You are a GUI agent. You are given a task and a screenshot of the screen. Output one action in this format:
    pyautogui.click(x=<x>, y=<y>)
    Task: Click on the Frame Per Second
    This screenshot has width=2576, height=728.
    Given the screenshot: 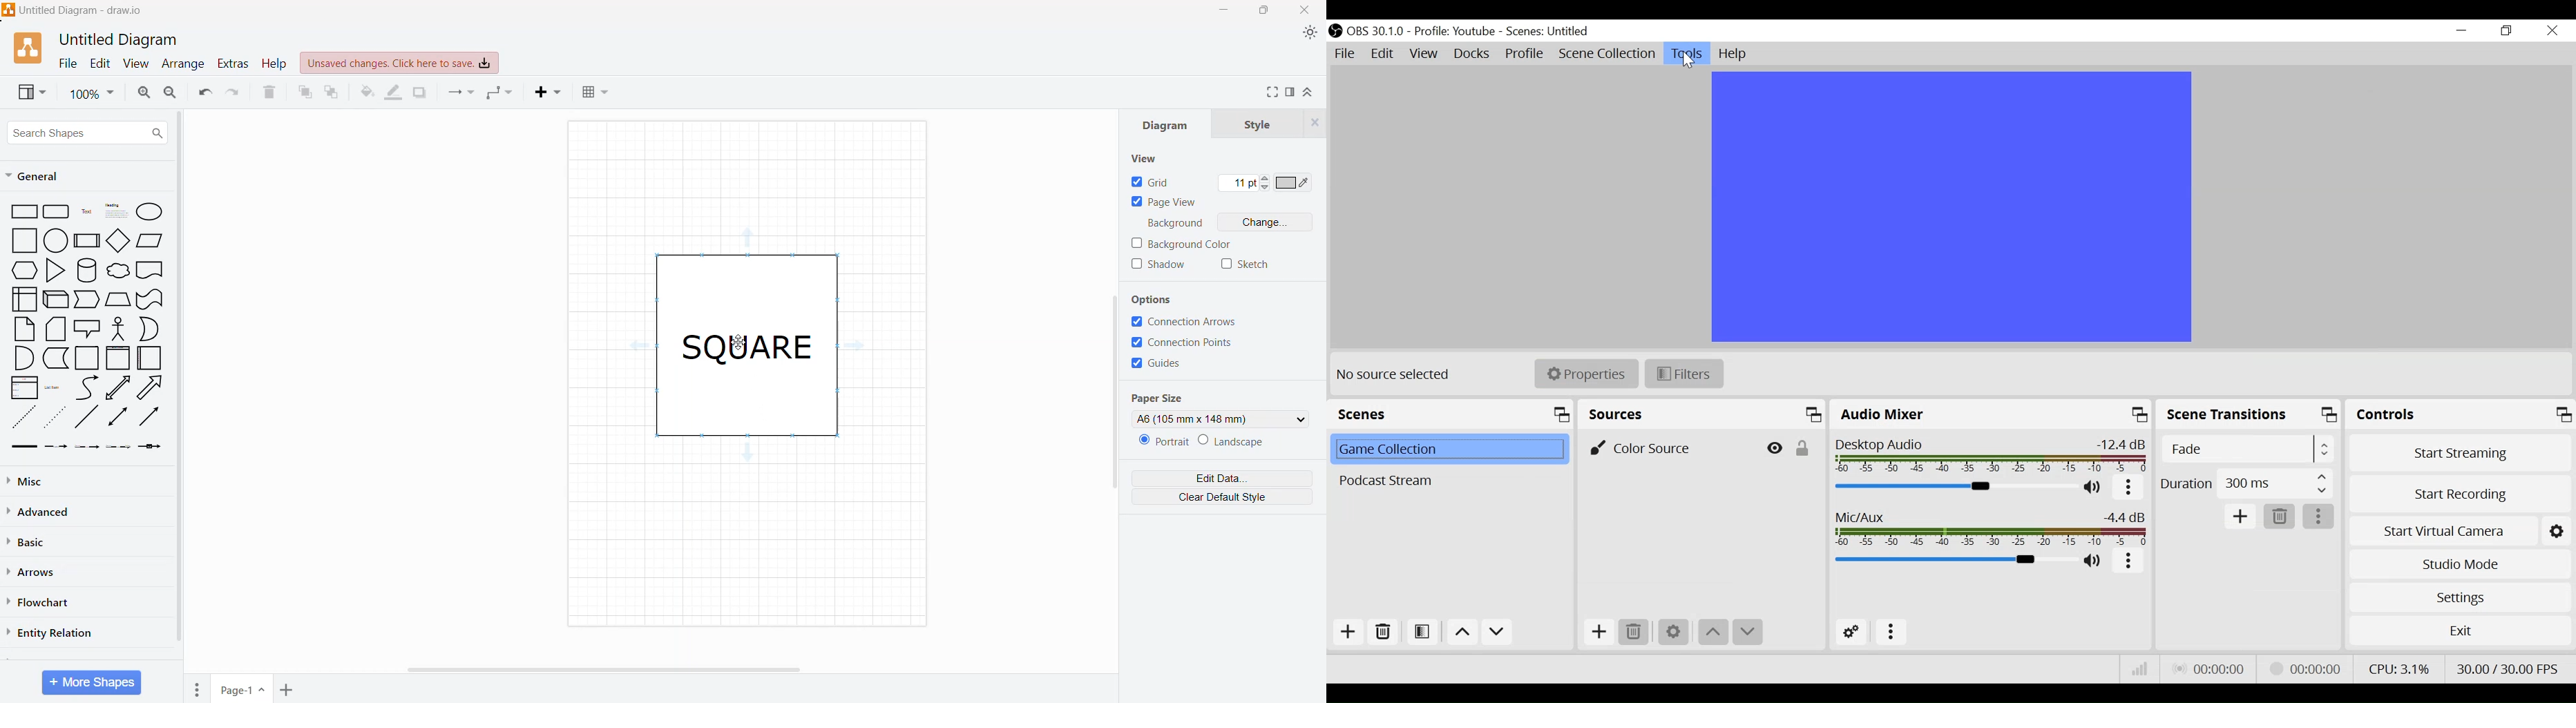 What is the action you would take?
    pyautogui.click(x=2509, y=669)
    